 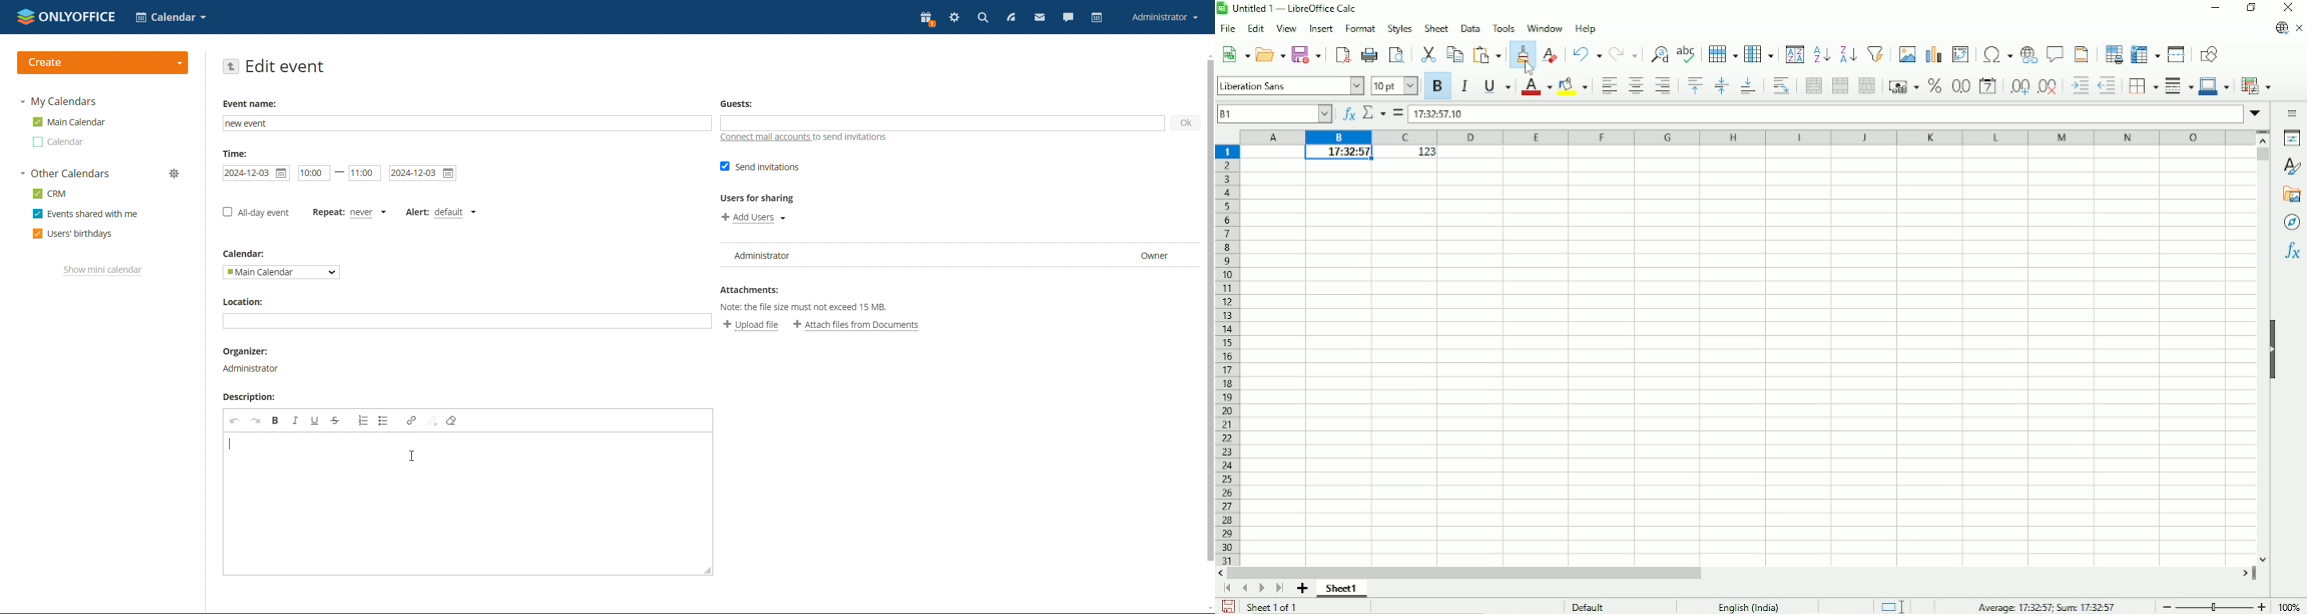 I want to click on Sort ascending, so click(x=1821, y=54).